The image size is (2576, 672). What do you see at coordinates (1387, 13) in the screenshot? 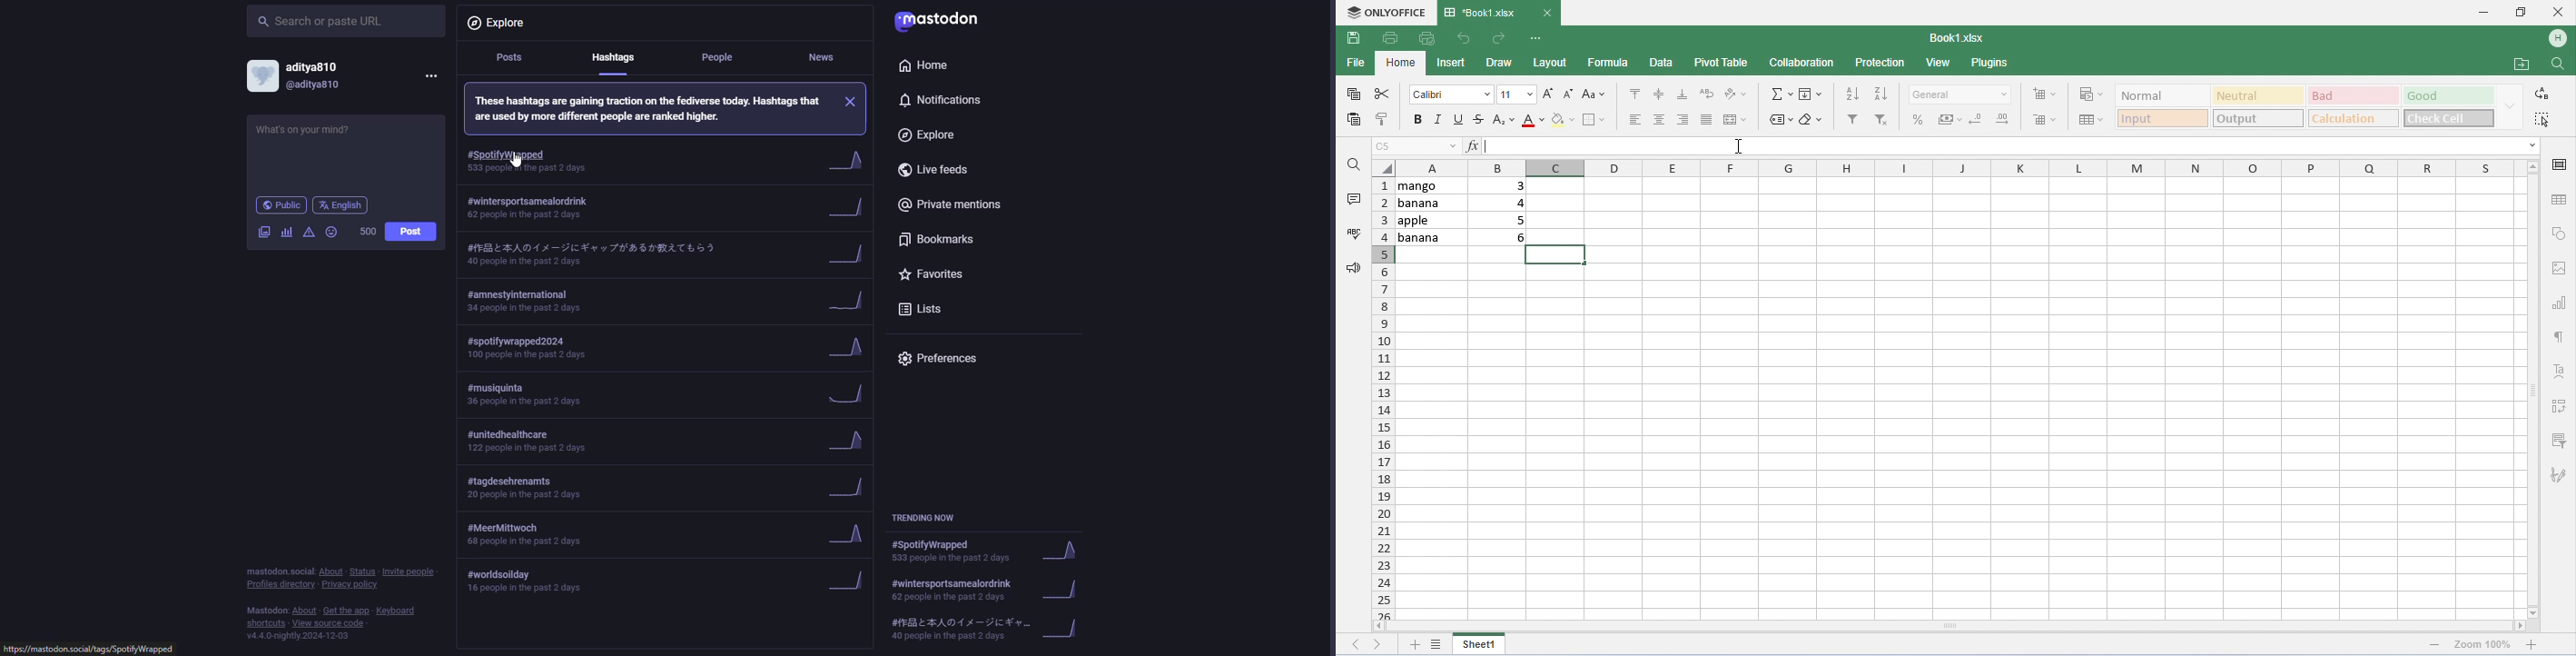
I see `onlyoffice` at bounding box center [1387, 13].